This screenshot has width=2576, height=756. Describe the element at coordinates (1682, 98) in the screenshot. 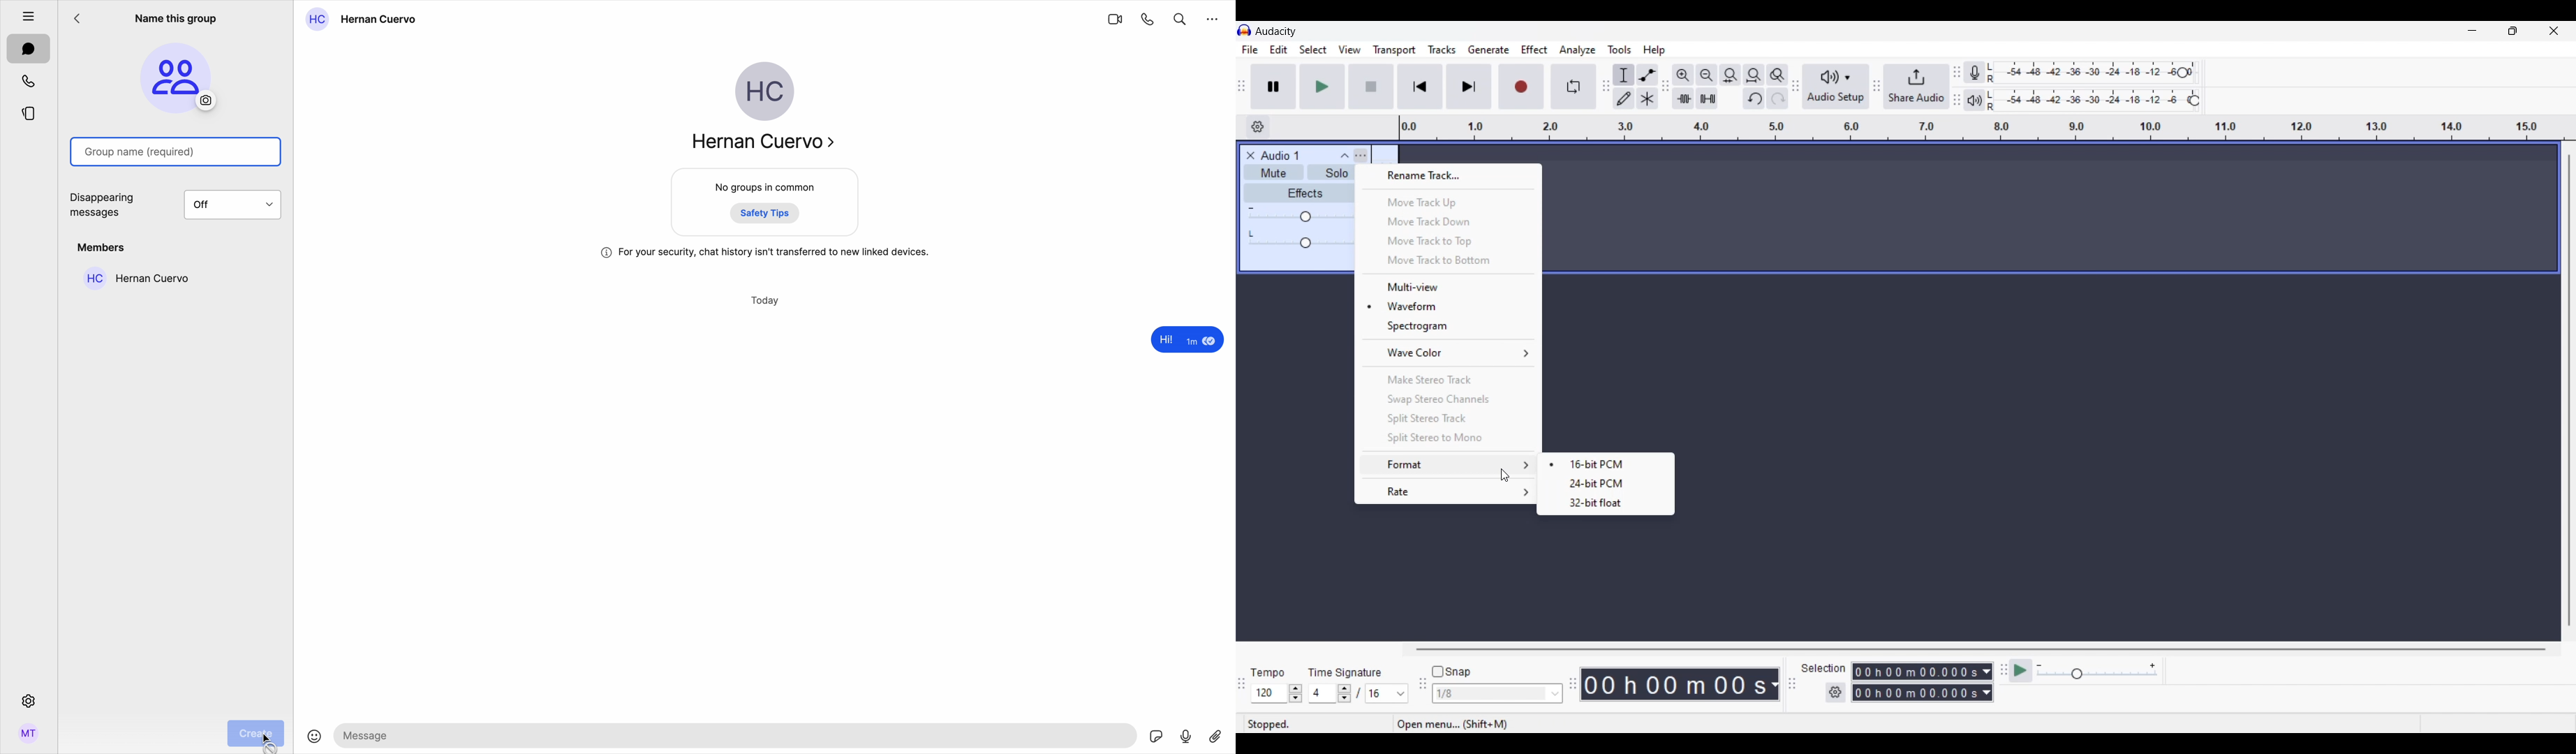

I see `Trim audio outside selection` at that location.